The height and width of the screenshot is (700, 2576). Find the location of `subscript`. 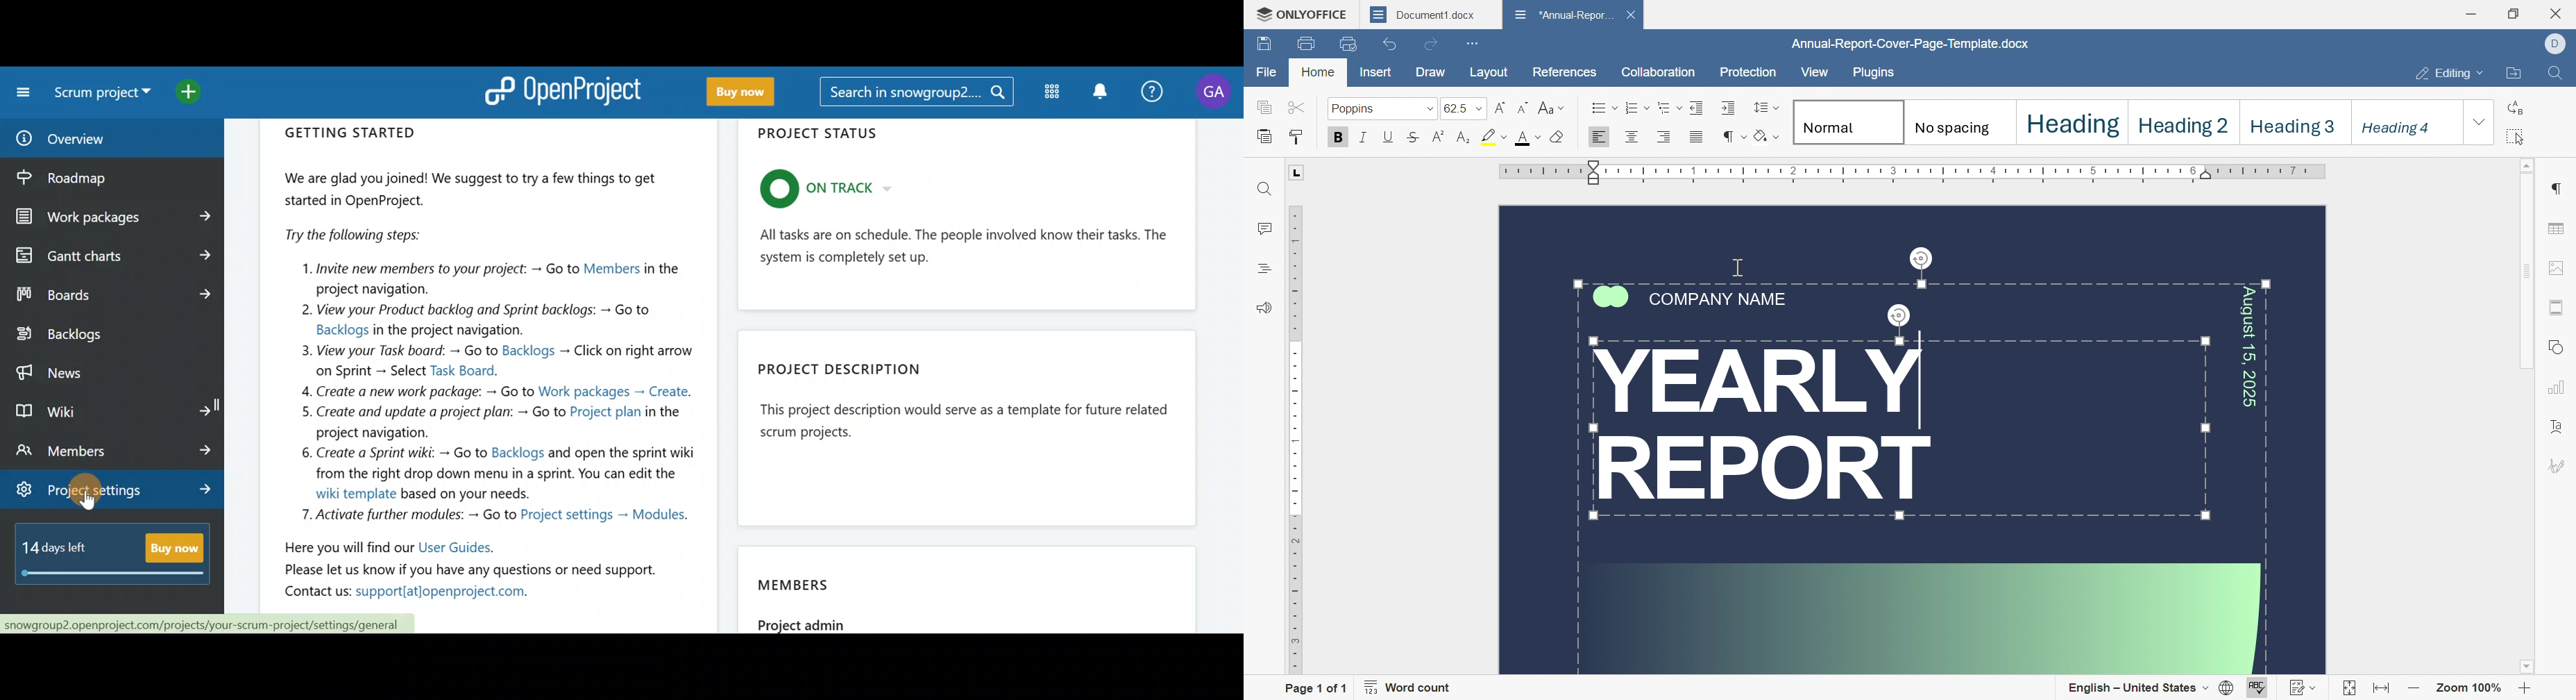

subscript is located at coordinates (1461, 138).